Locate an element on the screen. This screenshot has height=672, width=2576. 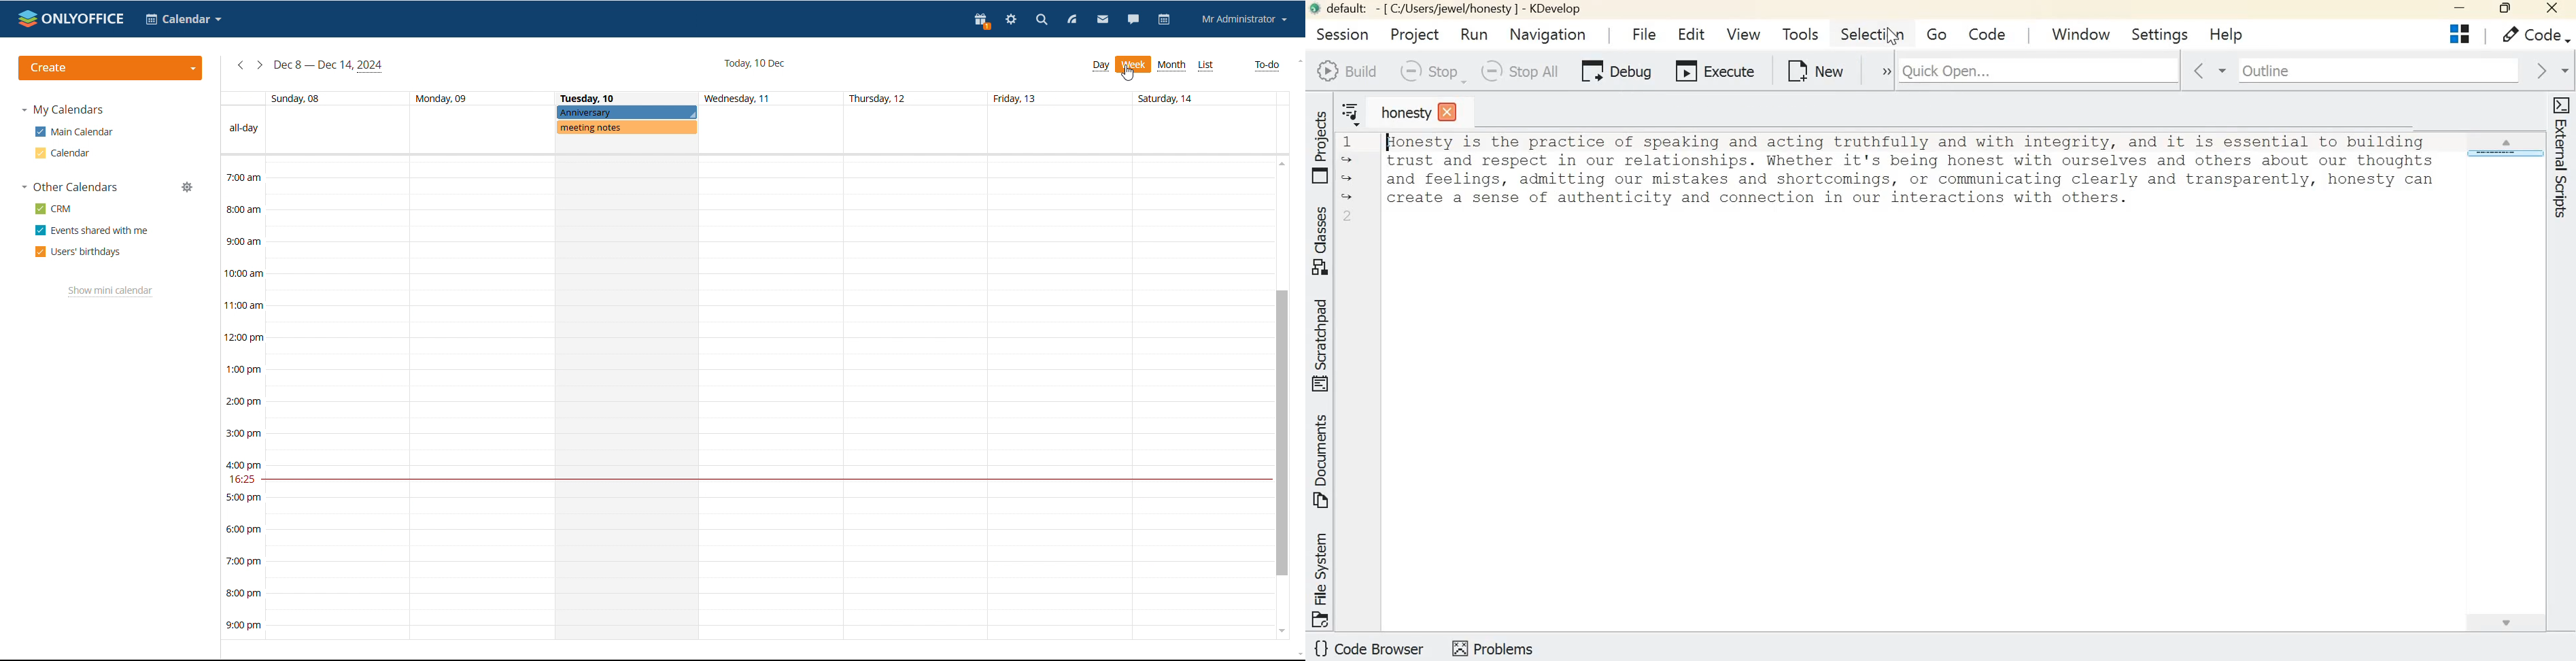
schedule for the day is located at coordinates (625, 397).